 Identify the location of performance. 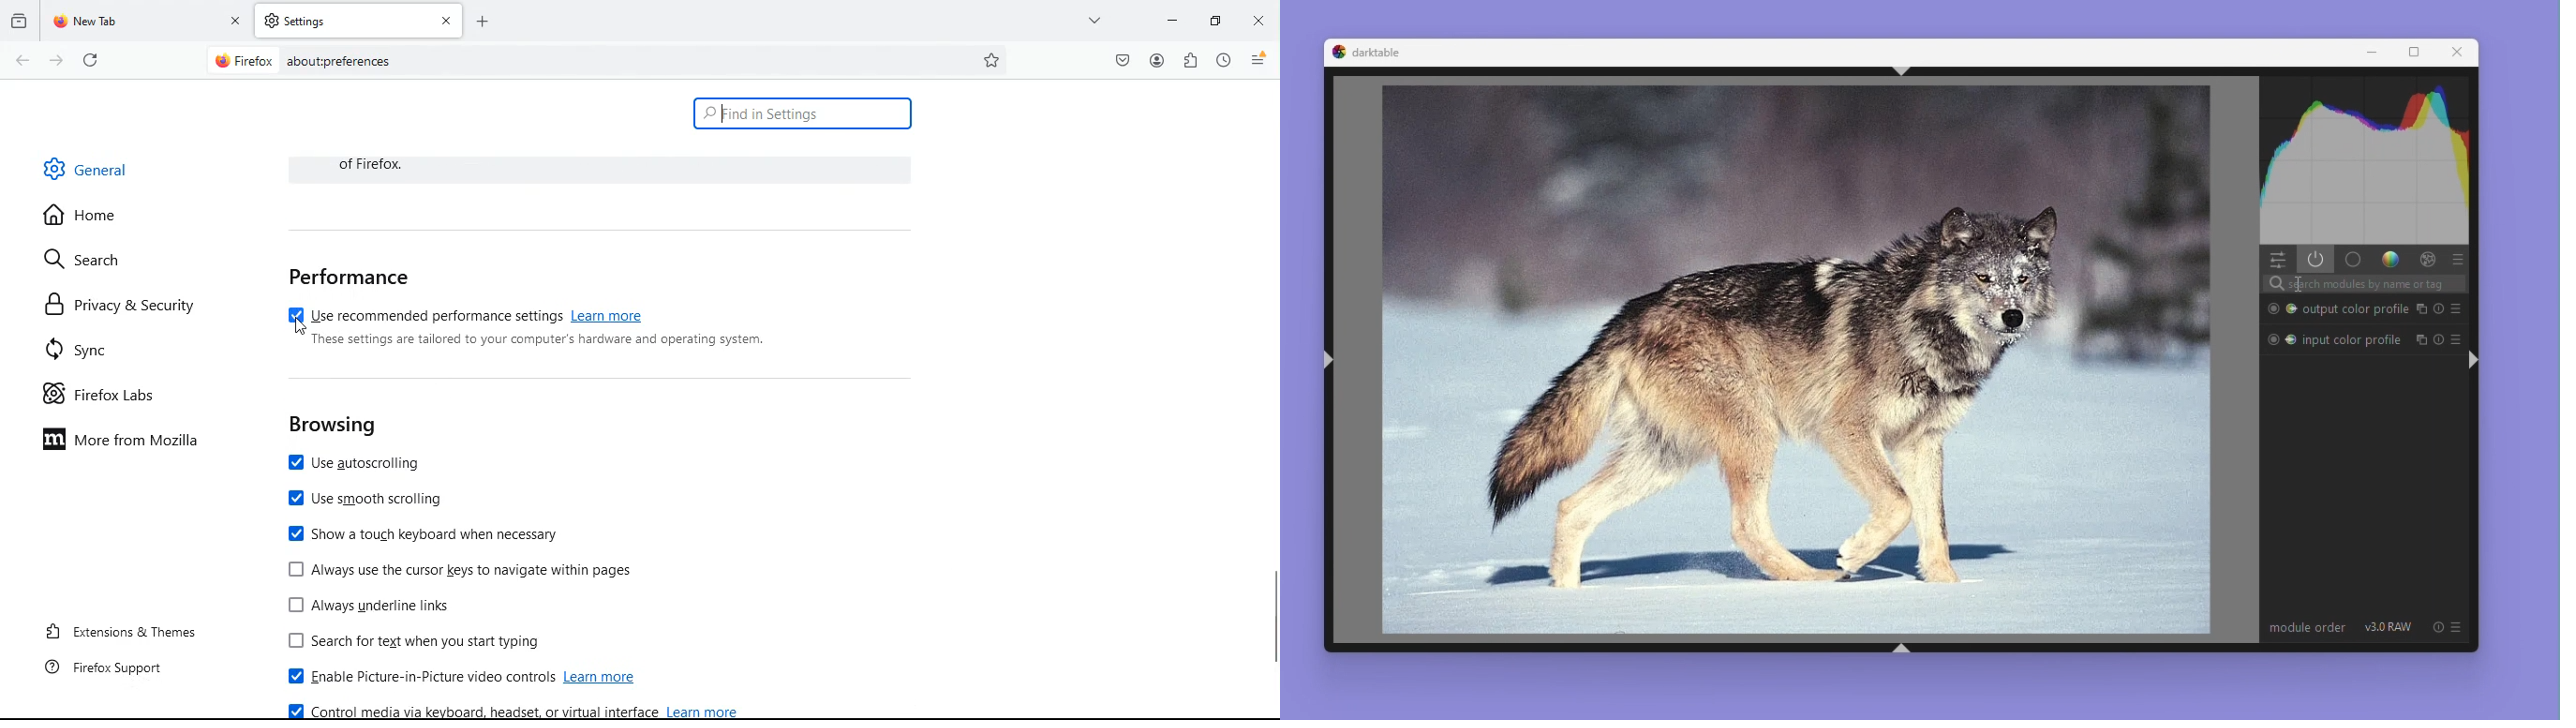
(351, 277).